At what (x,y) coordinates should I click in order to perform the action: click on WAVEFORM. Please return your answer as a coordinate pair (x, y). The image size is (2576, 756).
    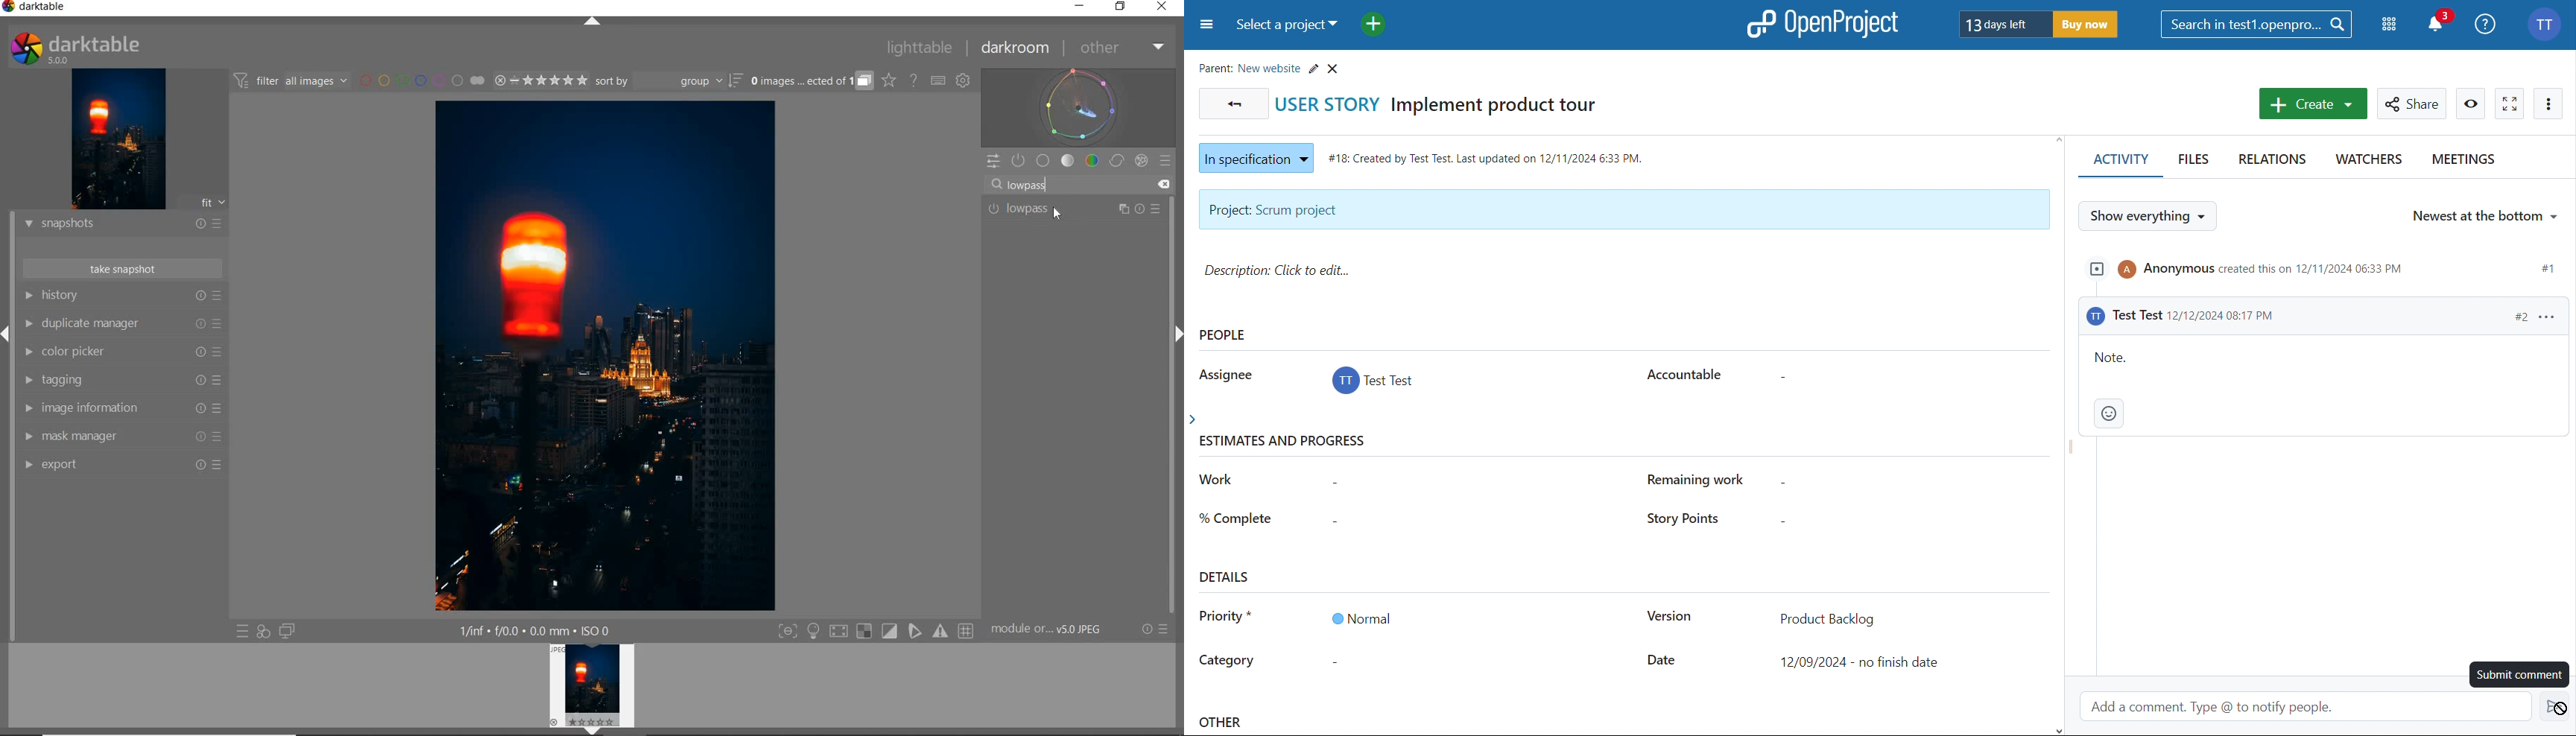
    Looking at the image, I should click on (1081, 106).